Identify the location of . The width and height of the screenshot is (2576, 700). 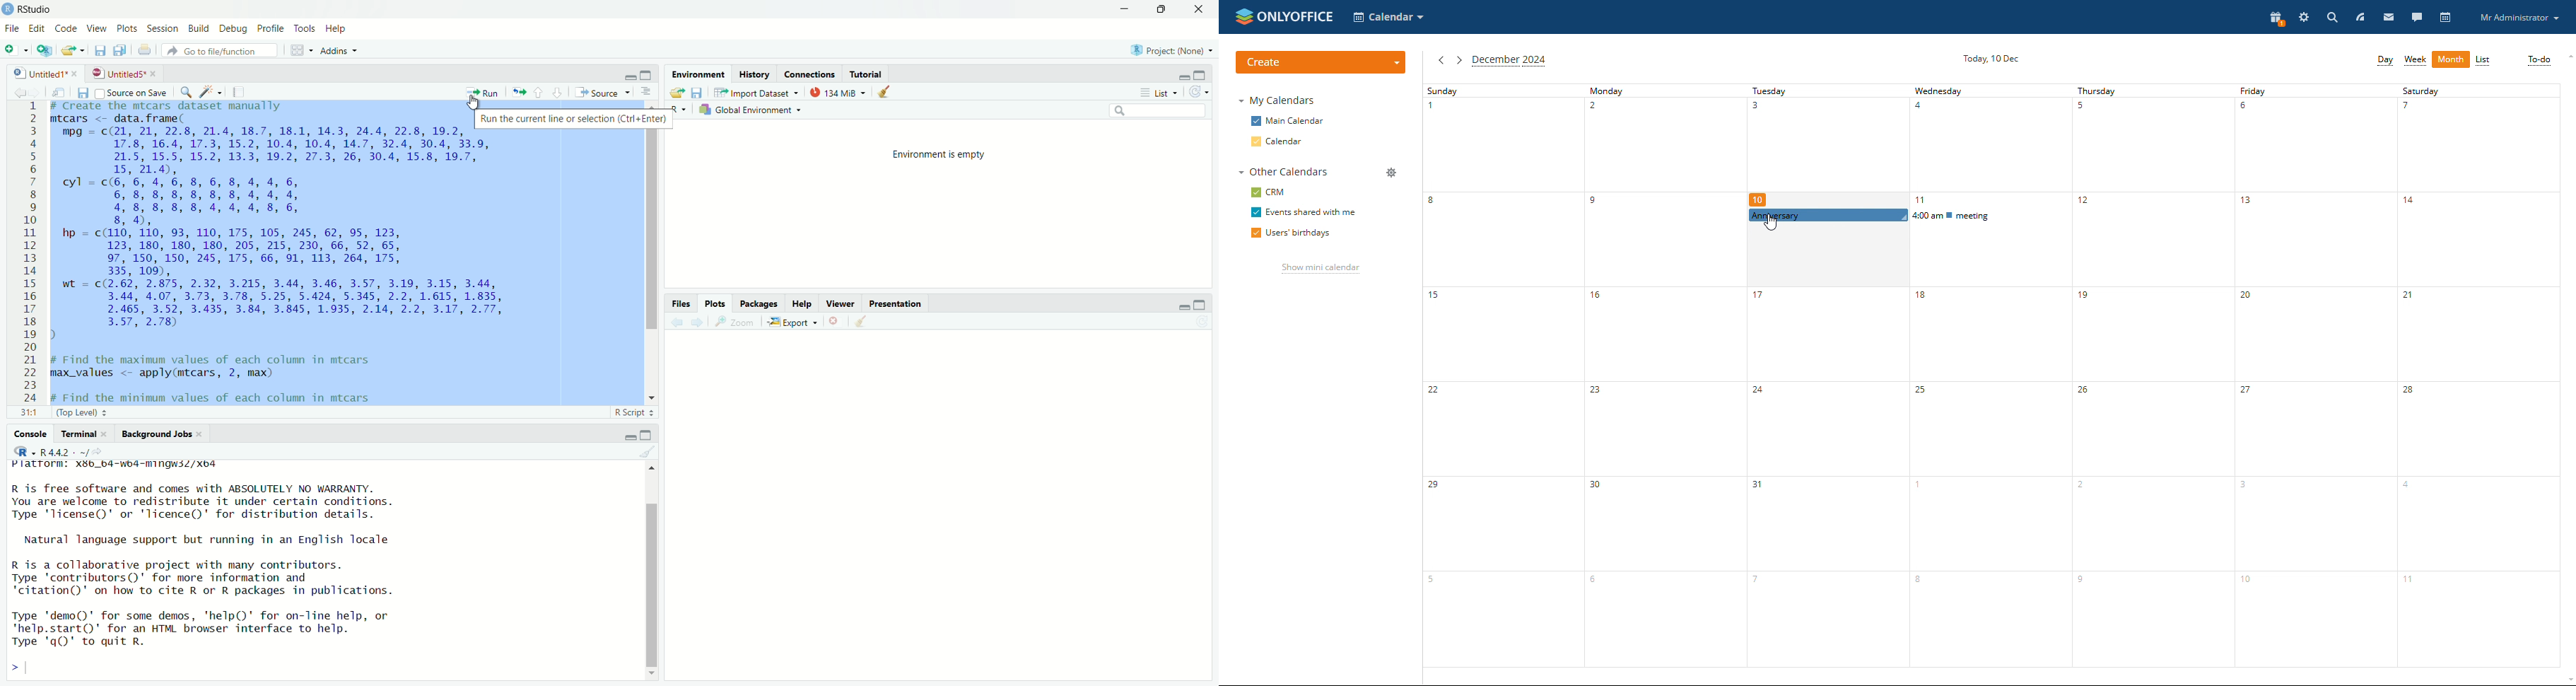
(677, 304).